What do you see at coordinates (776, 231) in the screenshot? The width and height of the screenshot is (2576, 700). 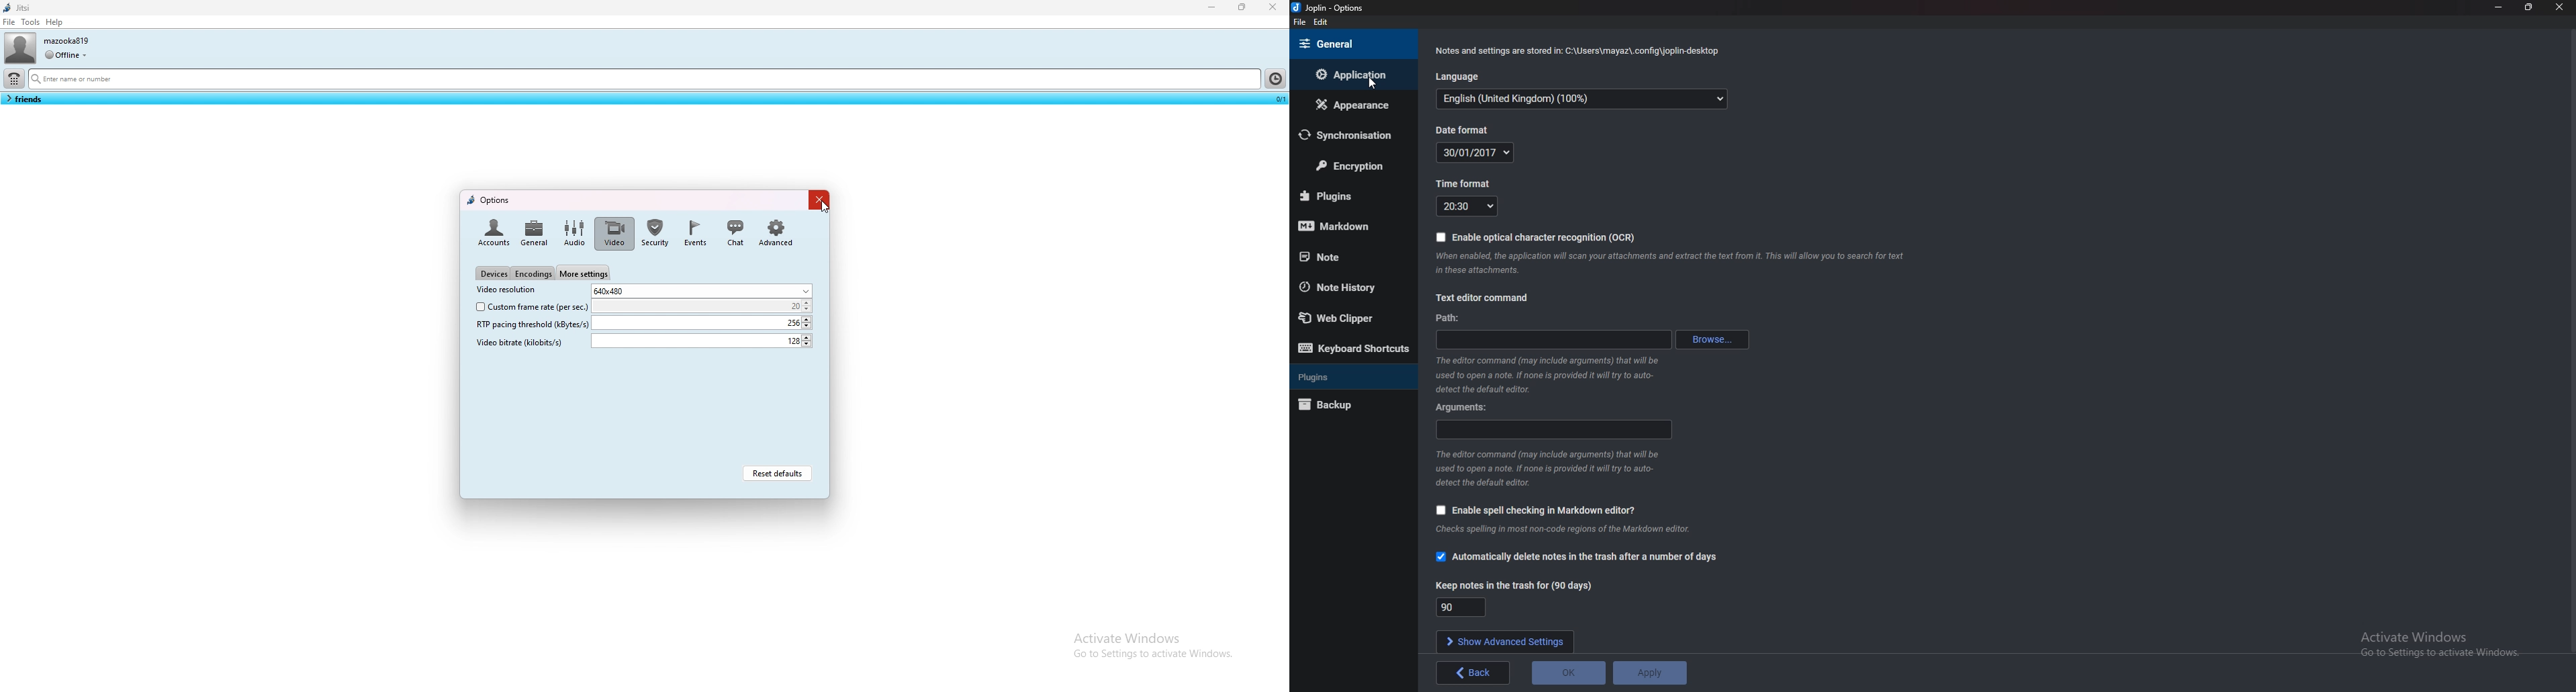 I see `Advanced` at bounding box center [776, 231].